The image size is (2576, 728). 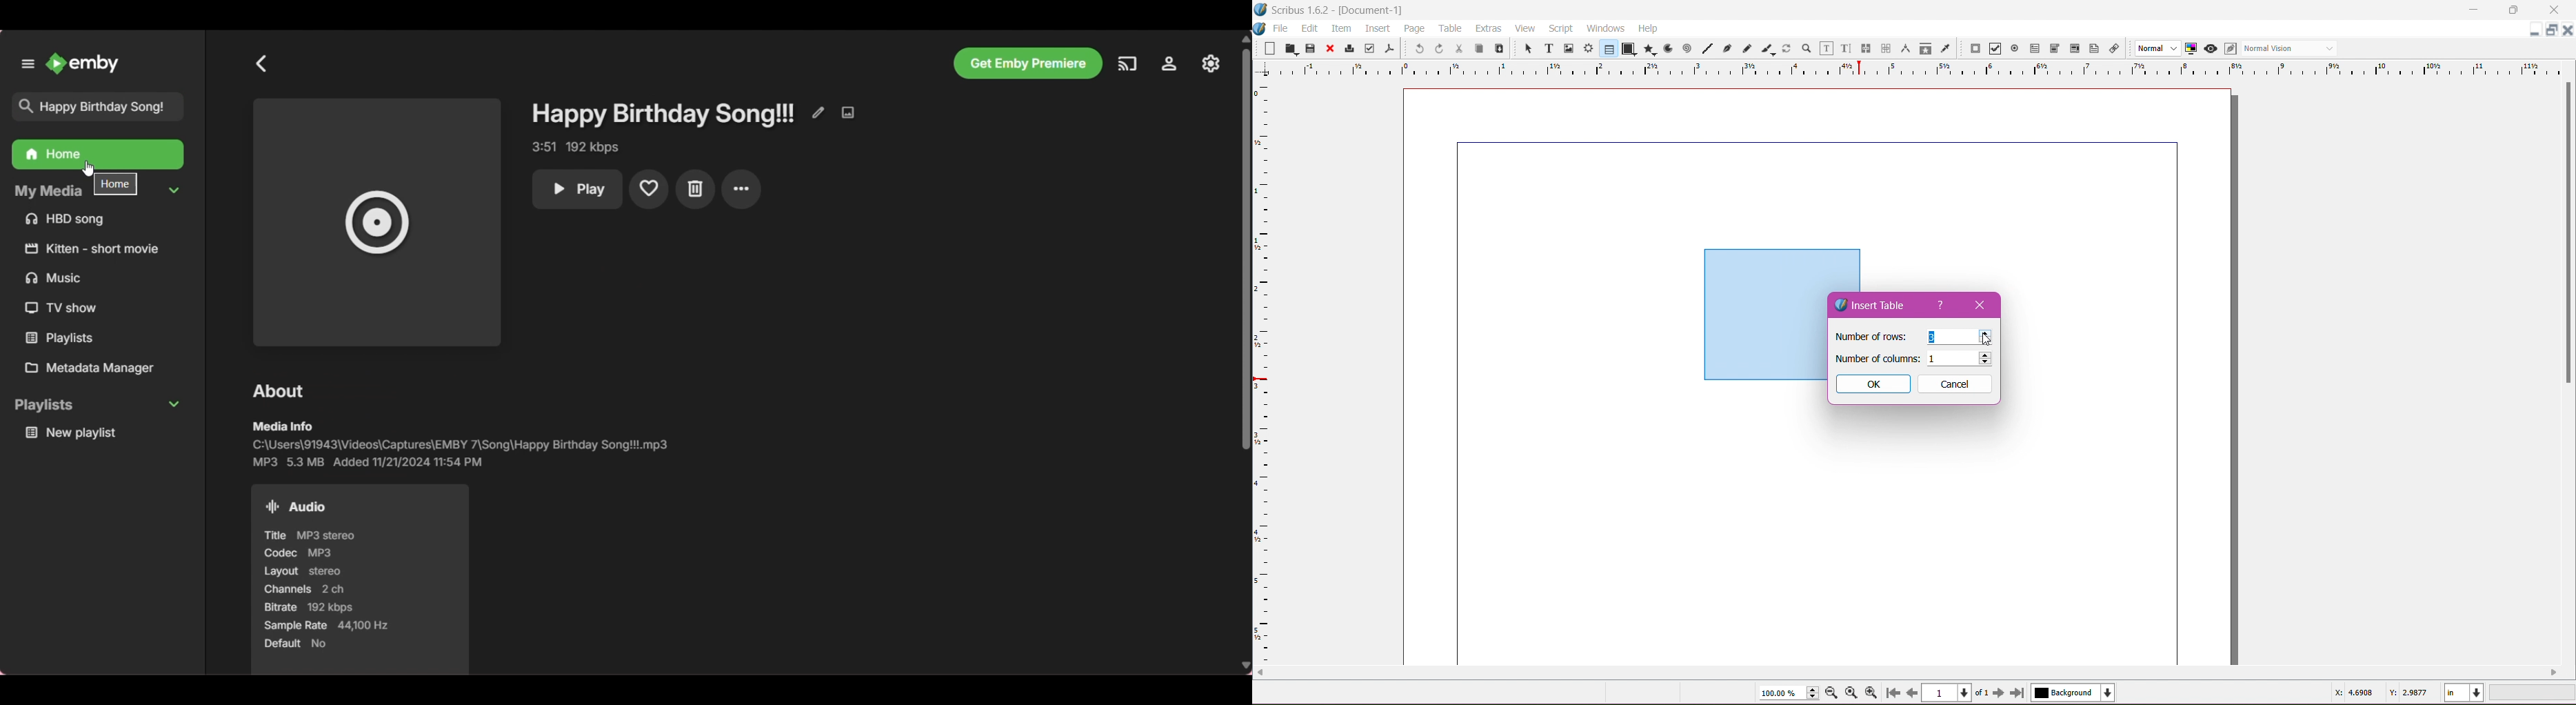 I want to click on help, so click(x=1942, y=307).